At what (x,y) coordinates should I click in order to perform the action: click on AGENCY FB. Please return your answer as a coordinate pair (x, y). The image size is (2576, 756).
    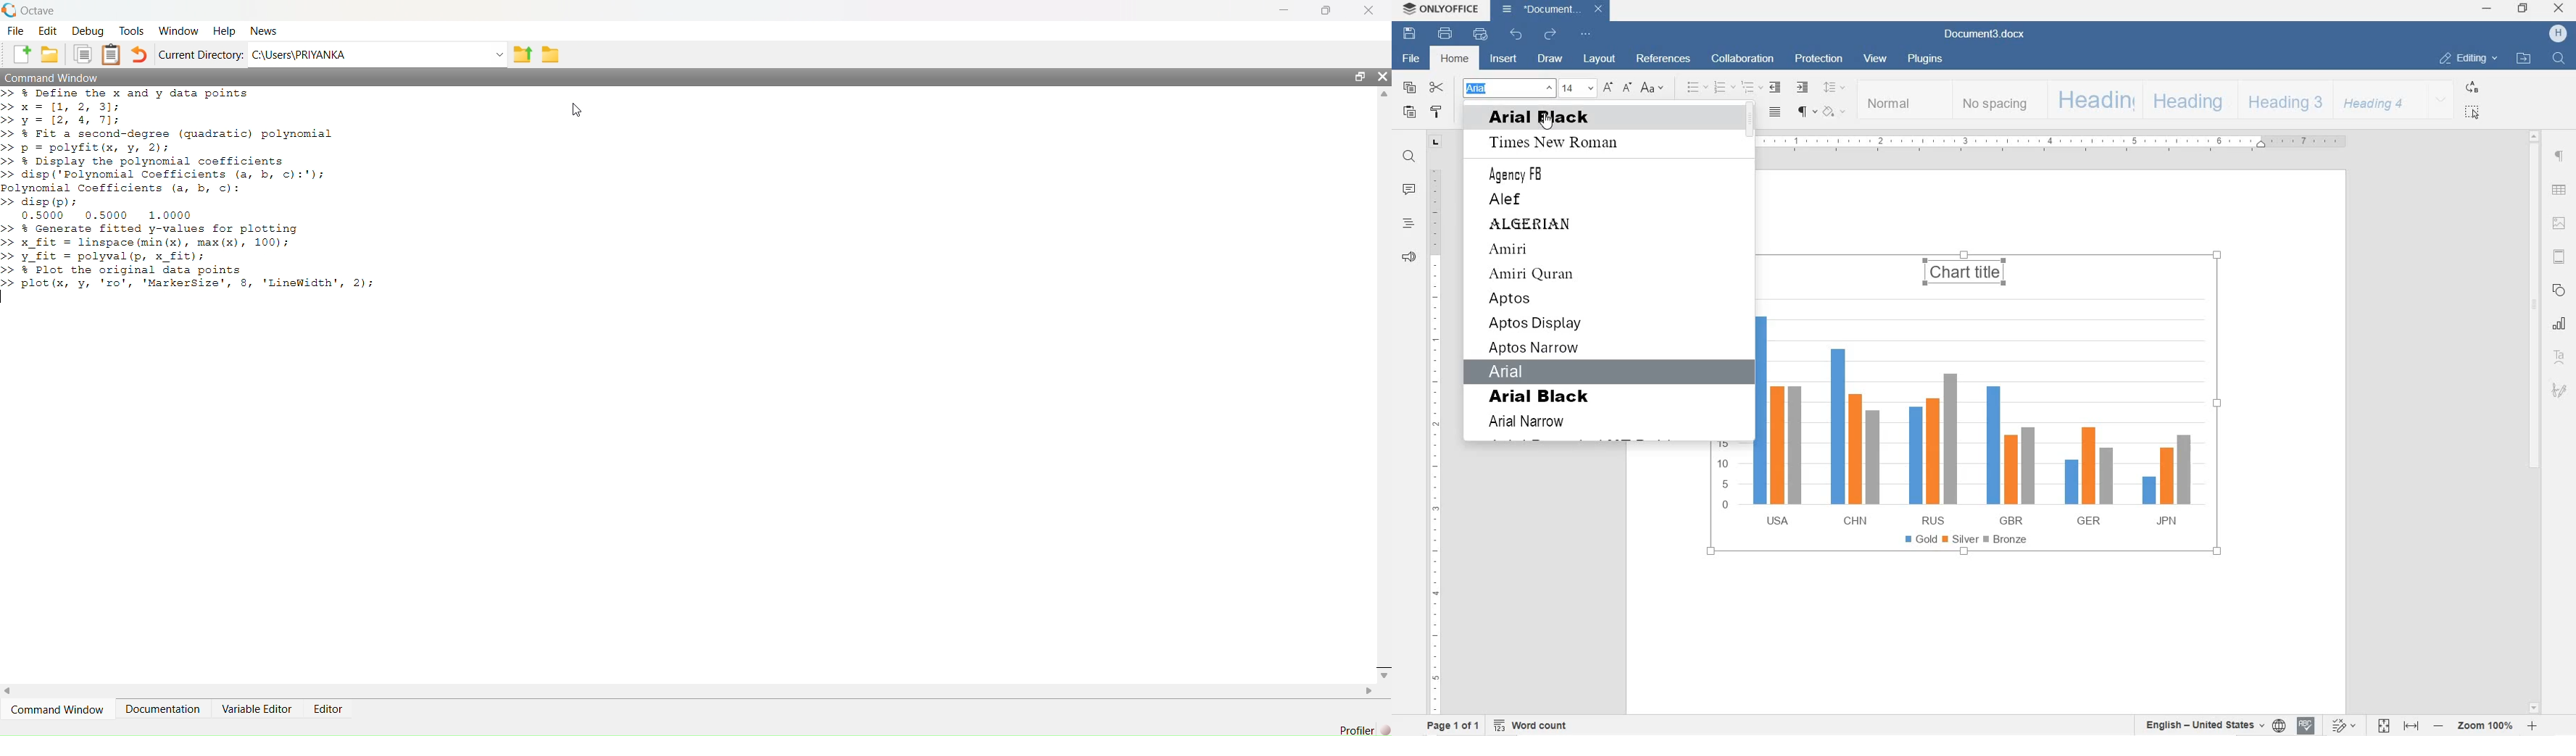
    Looking at the image, I should click on (1519, 174).